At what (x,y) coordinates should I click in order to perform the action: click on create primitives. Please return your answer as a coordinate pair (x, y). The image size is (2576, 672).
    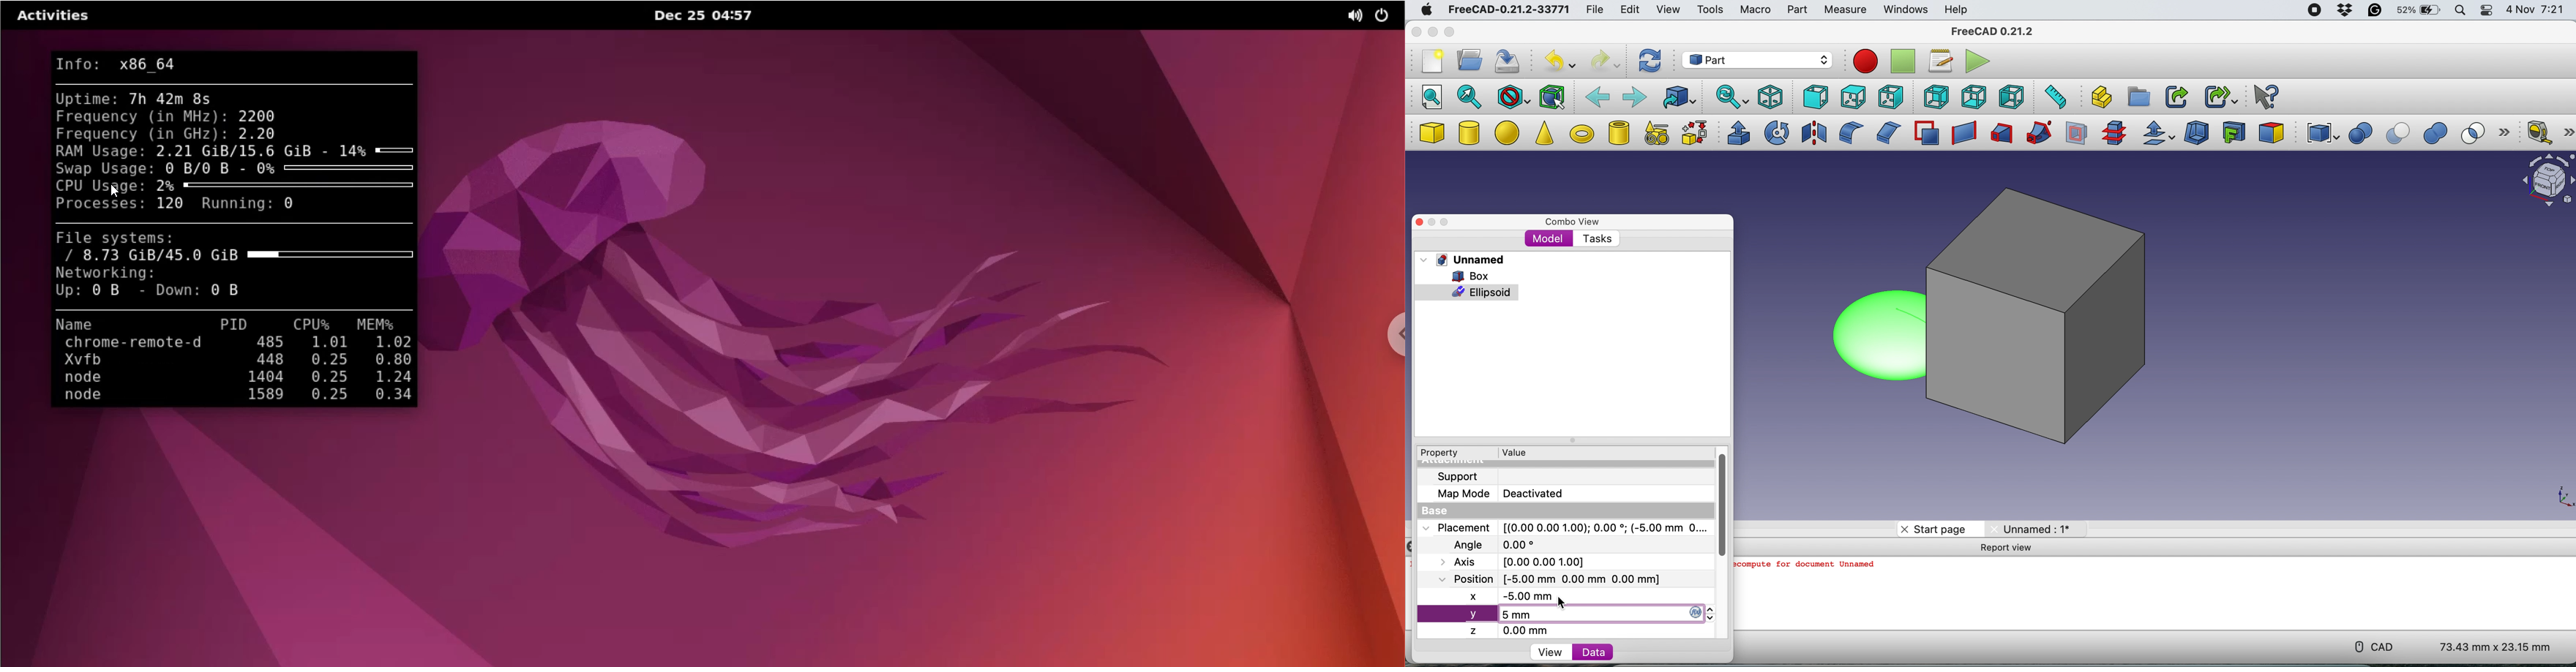
    Looking at the image, I should click on (1654, 134).